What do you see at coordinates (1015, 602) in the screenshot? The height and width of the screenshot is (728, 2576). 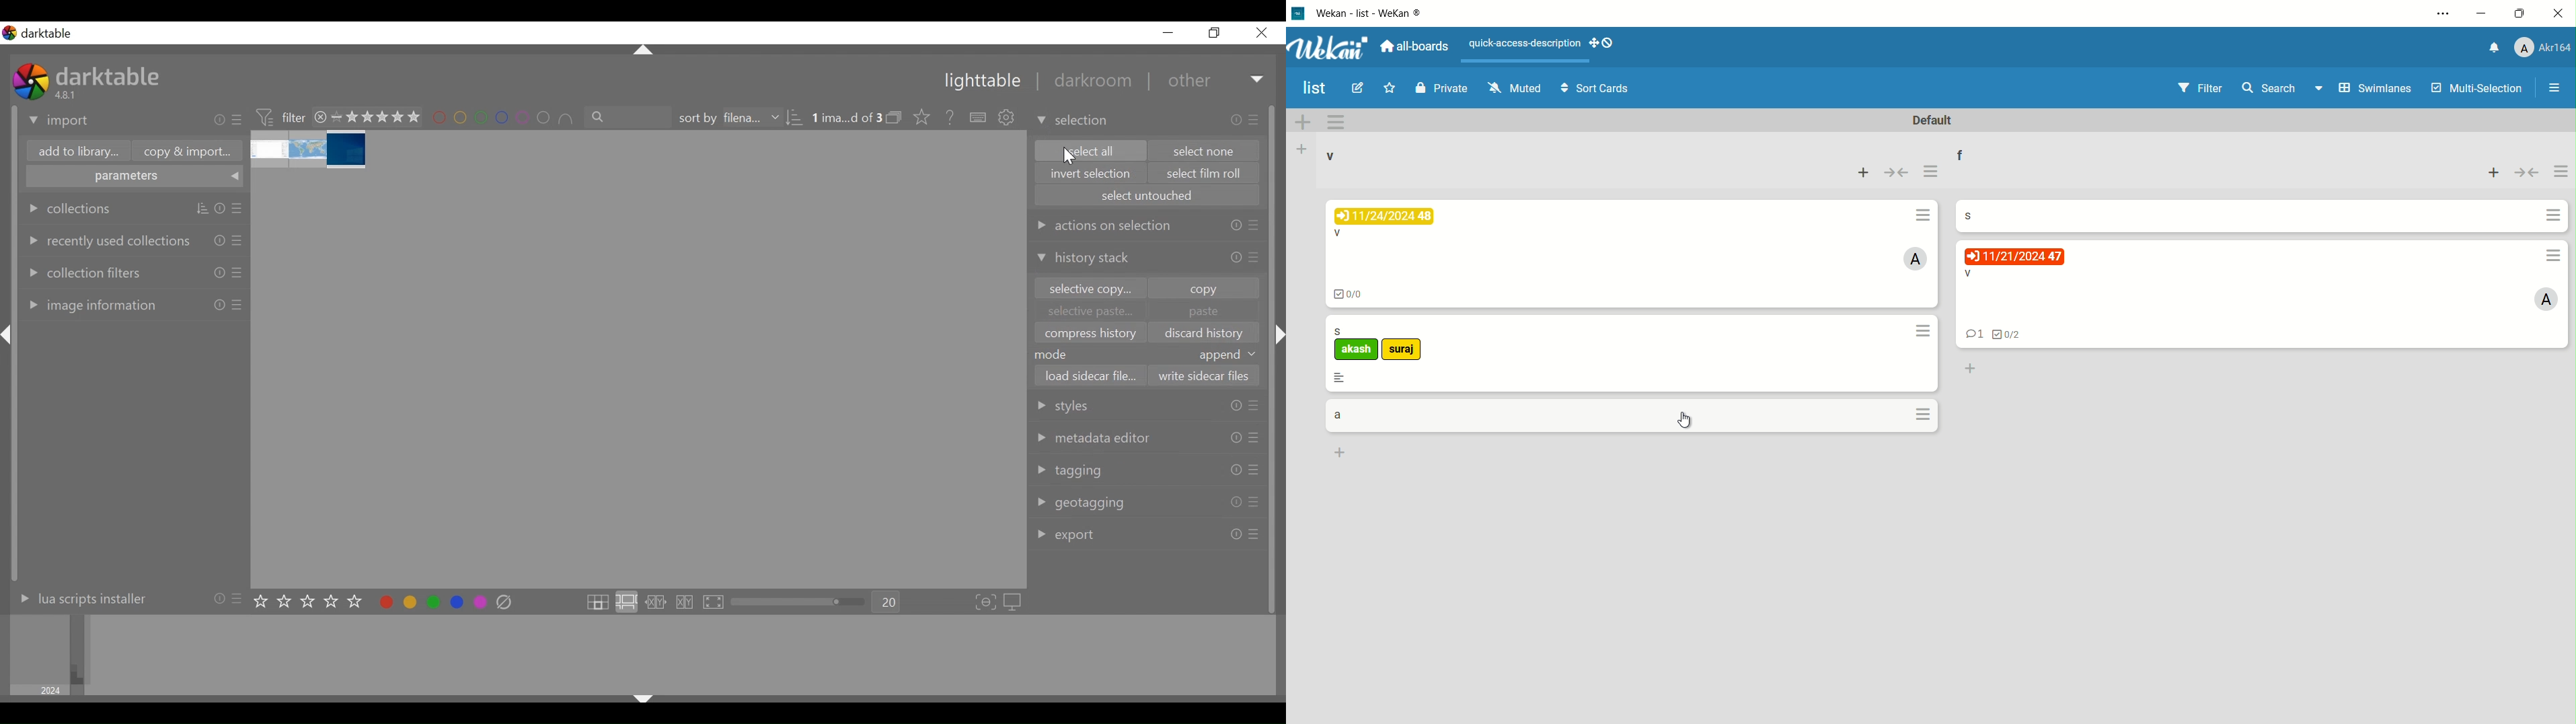 I see `set display profile` at bounding box center [1015, 602].